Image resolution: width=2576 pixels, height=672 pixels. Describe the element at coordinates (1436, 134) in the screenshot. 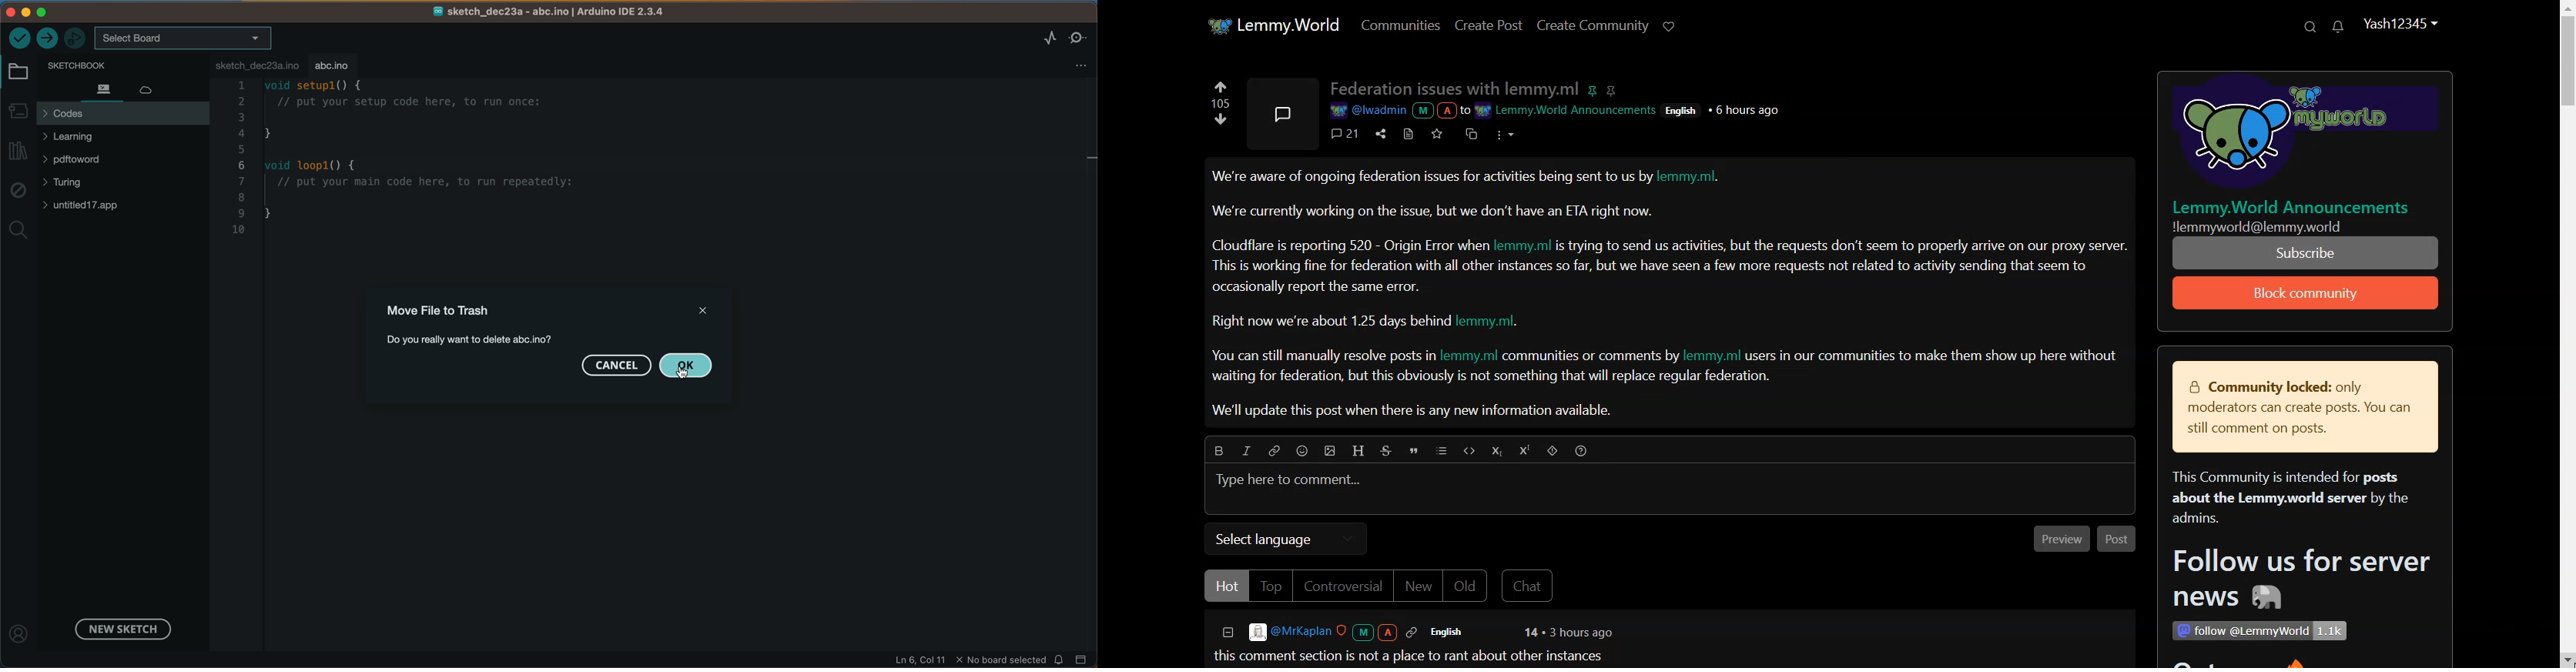

I see `Save` at that location.